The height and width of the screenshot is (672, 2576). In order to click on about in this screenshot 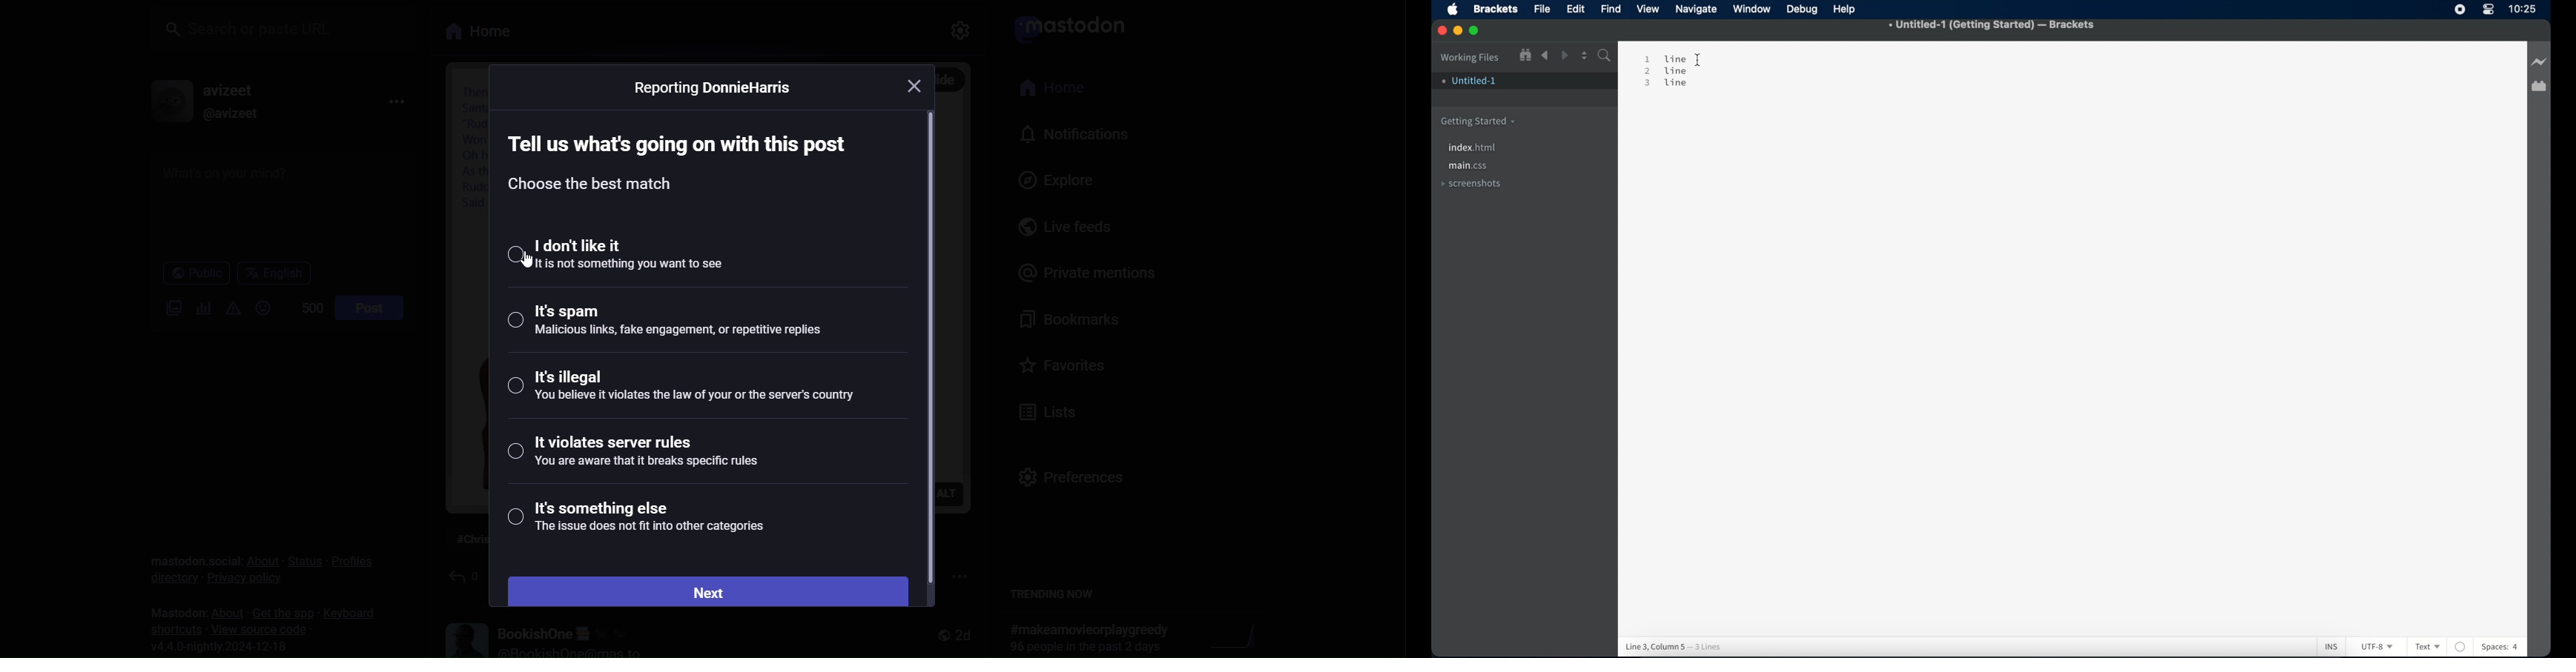, I will do `click(260, 561)`.